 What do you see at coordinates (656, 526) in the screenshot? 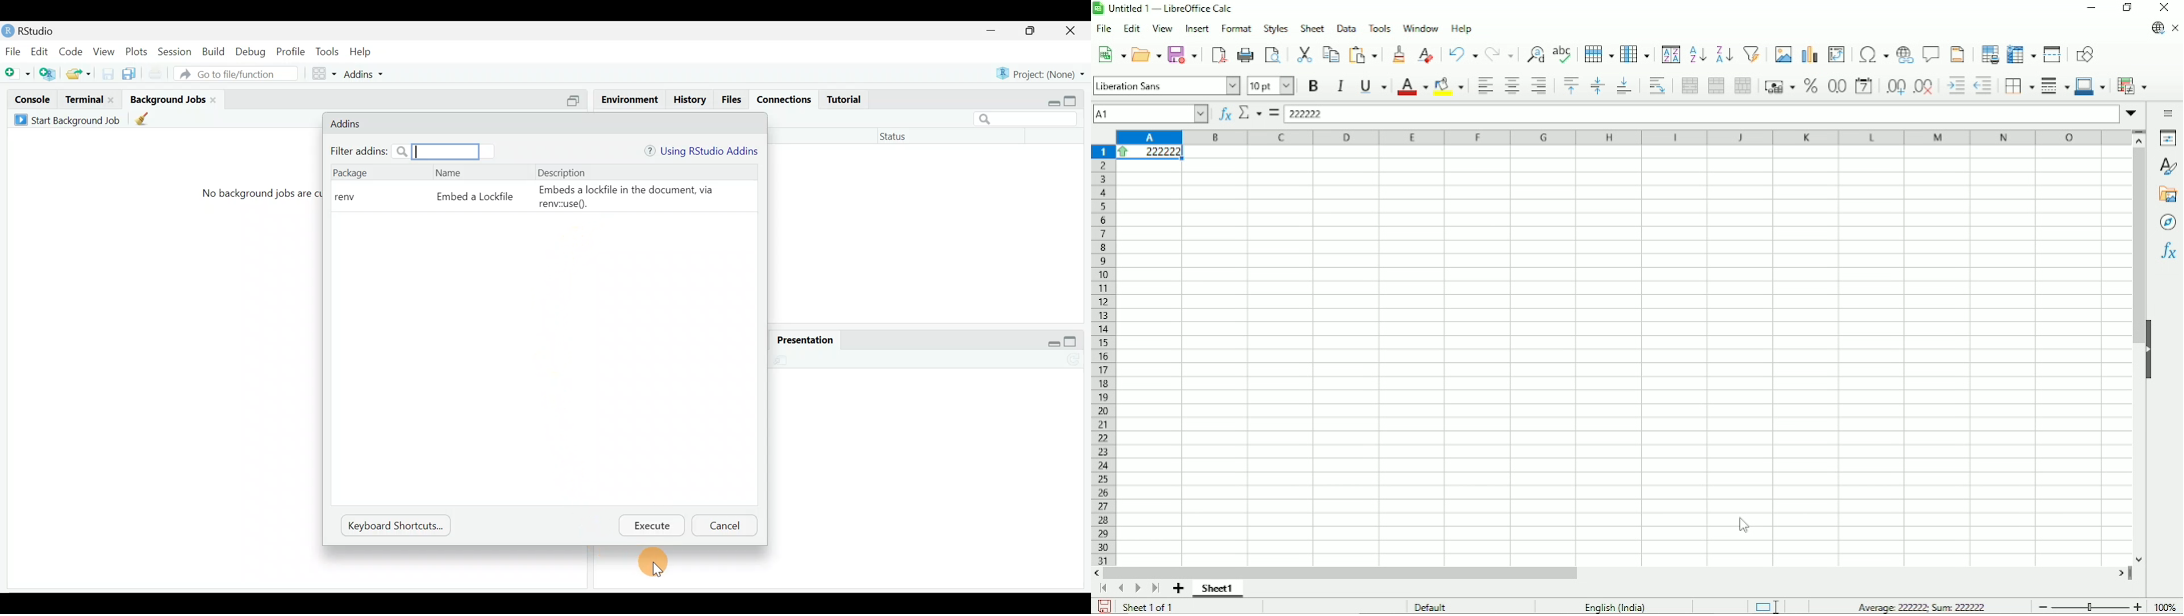
I see `Execute` at bounding box center [656, 526].